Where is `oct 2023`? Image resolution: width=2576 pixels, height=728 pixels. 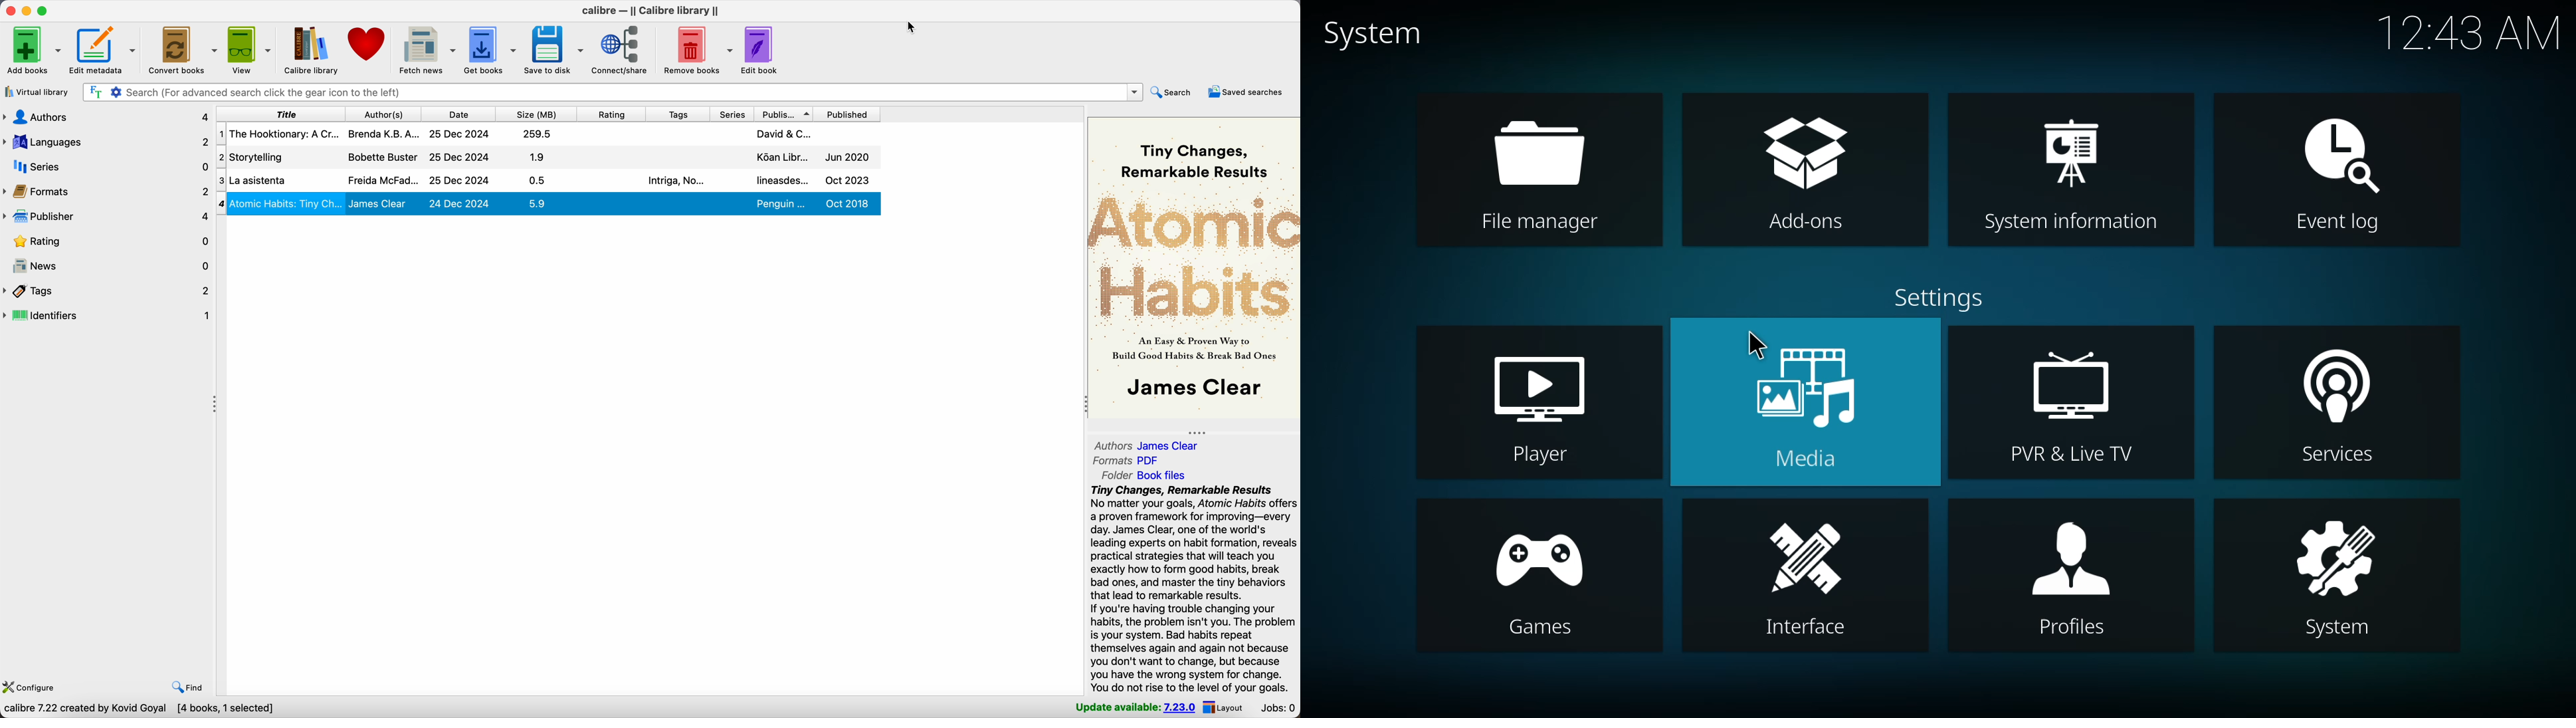
oct 2023 is located at coordinates (846, 180).